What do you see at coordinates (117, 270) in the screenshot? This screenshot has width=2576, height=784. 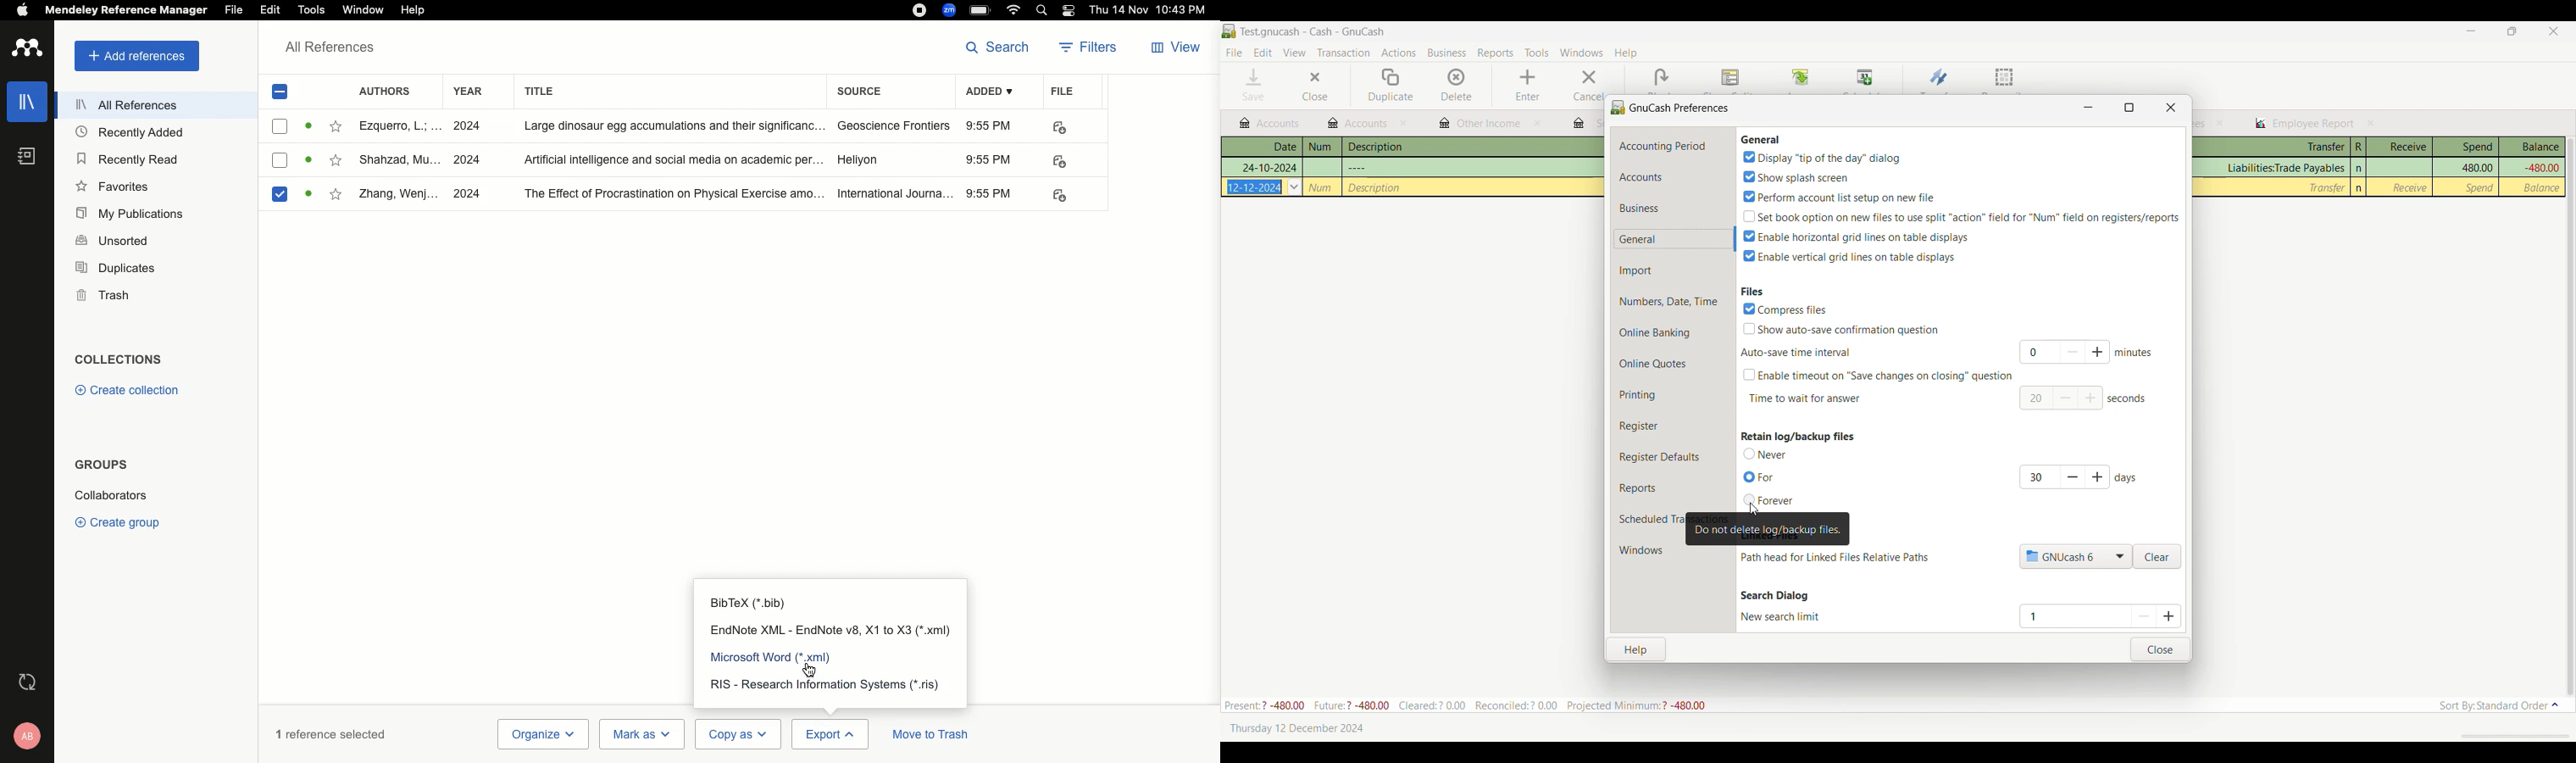 I see `Duplicates` at bounding box center [117, 270].